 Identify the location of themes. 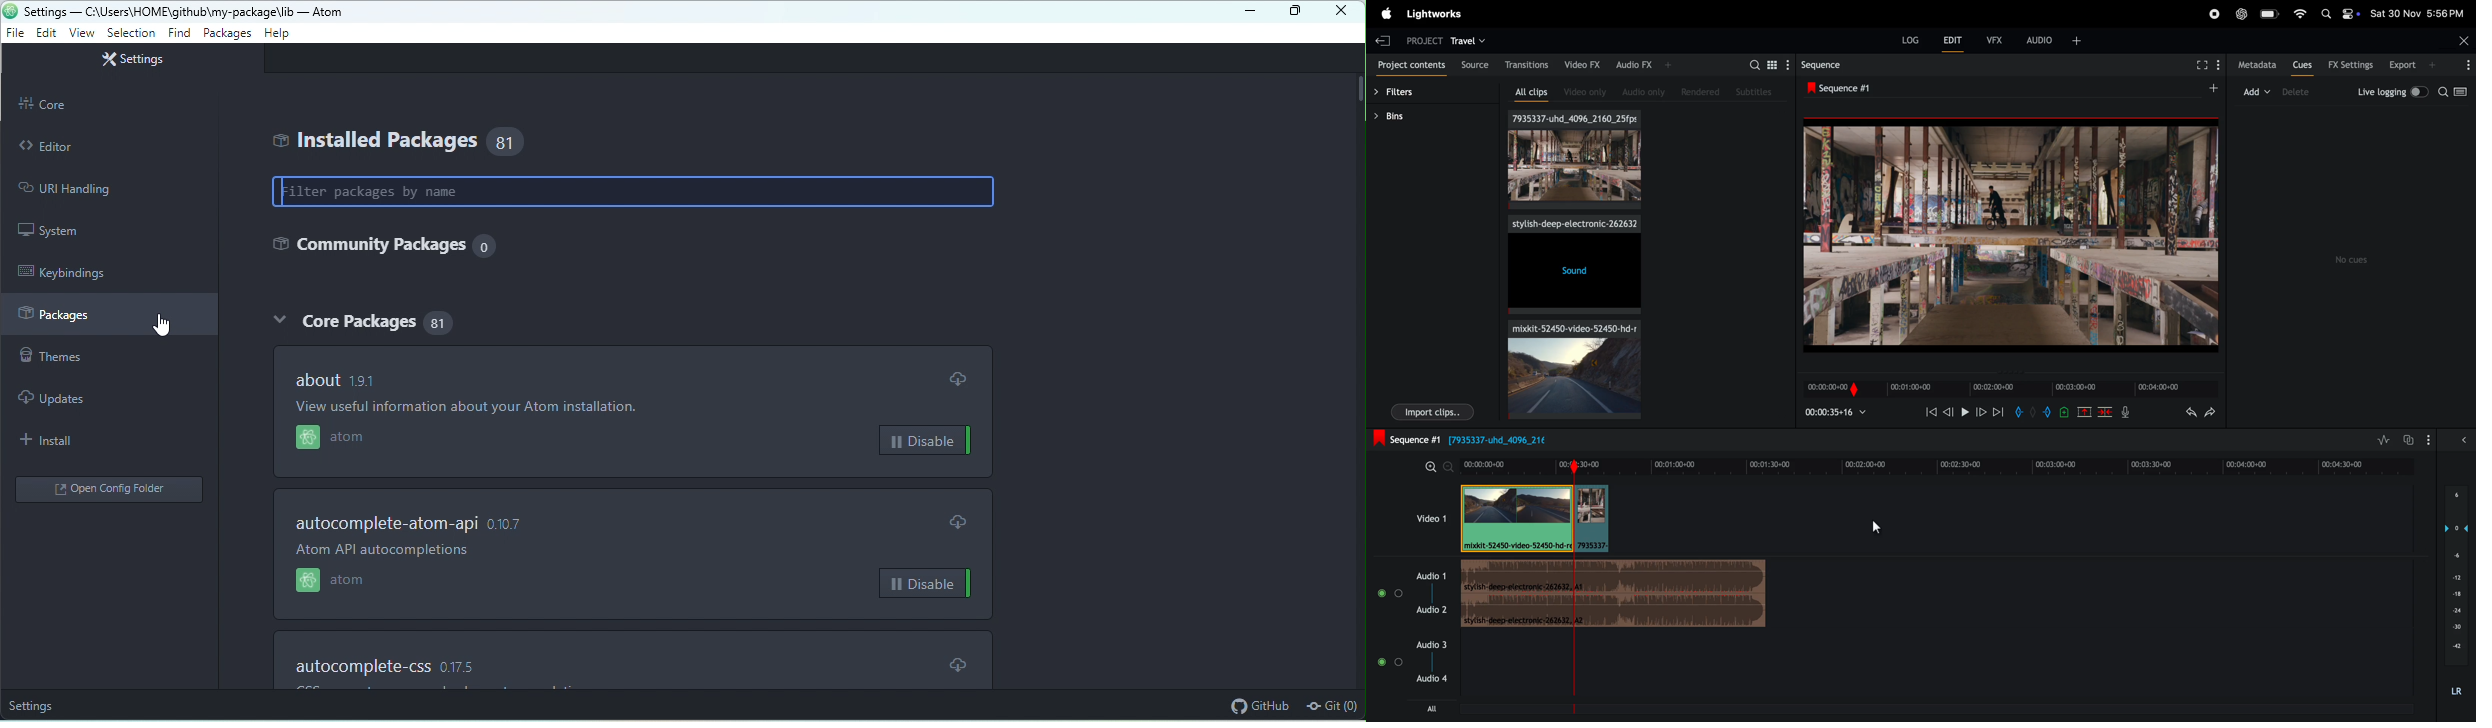
(72, 357).